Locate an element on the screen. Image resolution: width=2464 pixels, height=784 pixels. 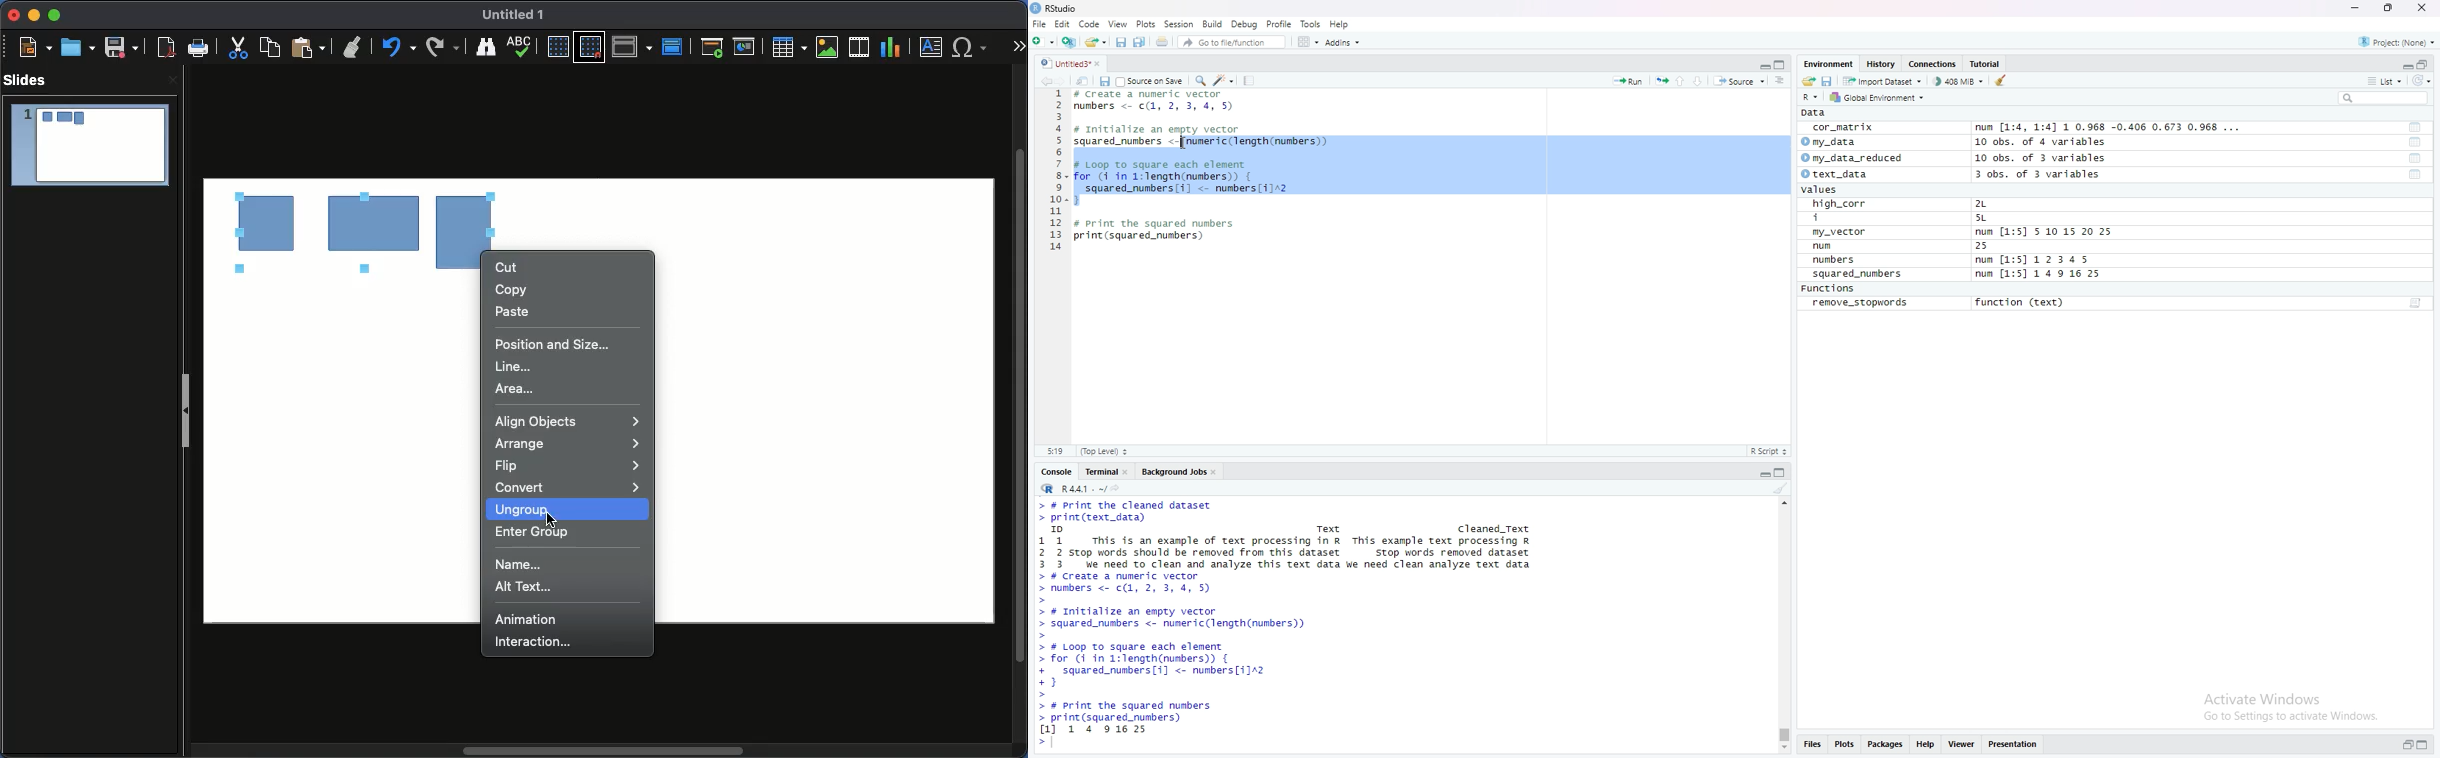
| numeric (length(numbers)) is located at coordinates (1259, 142).